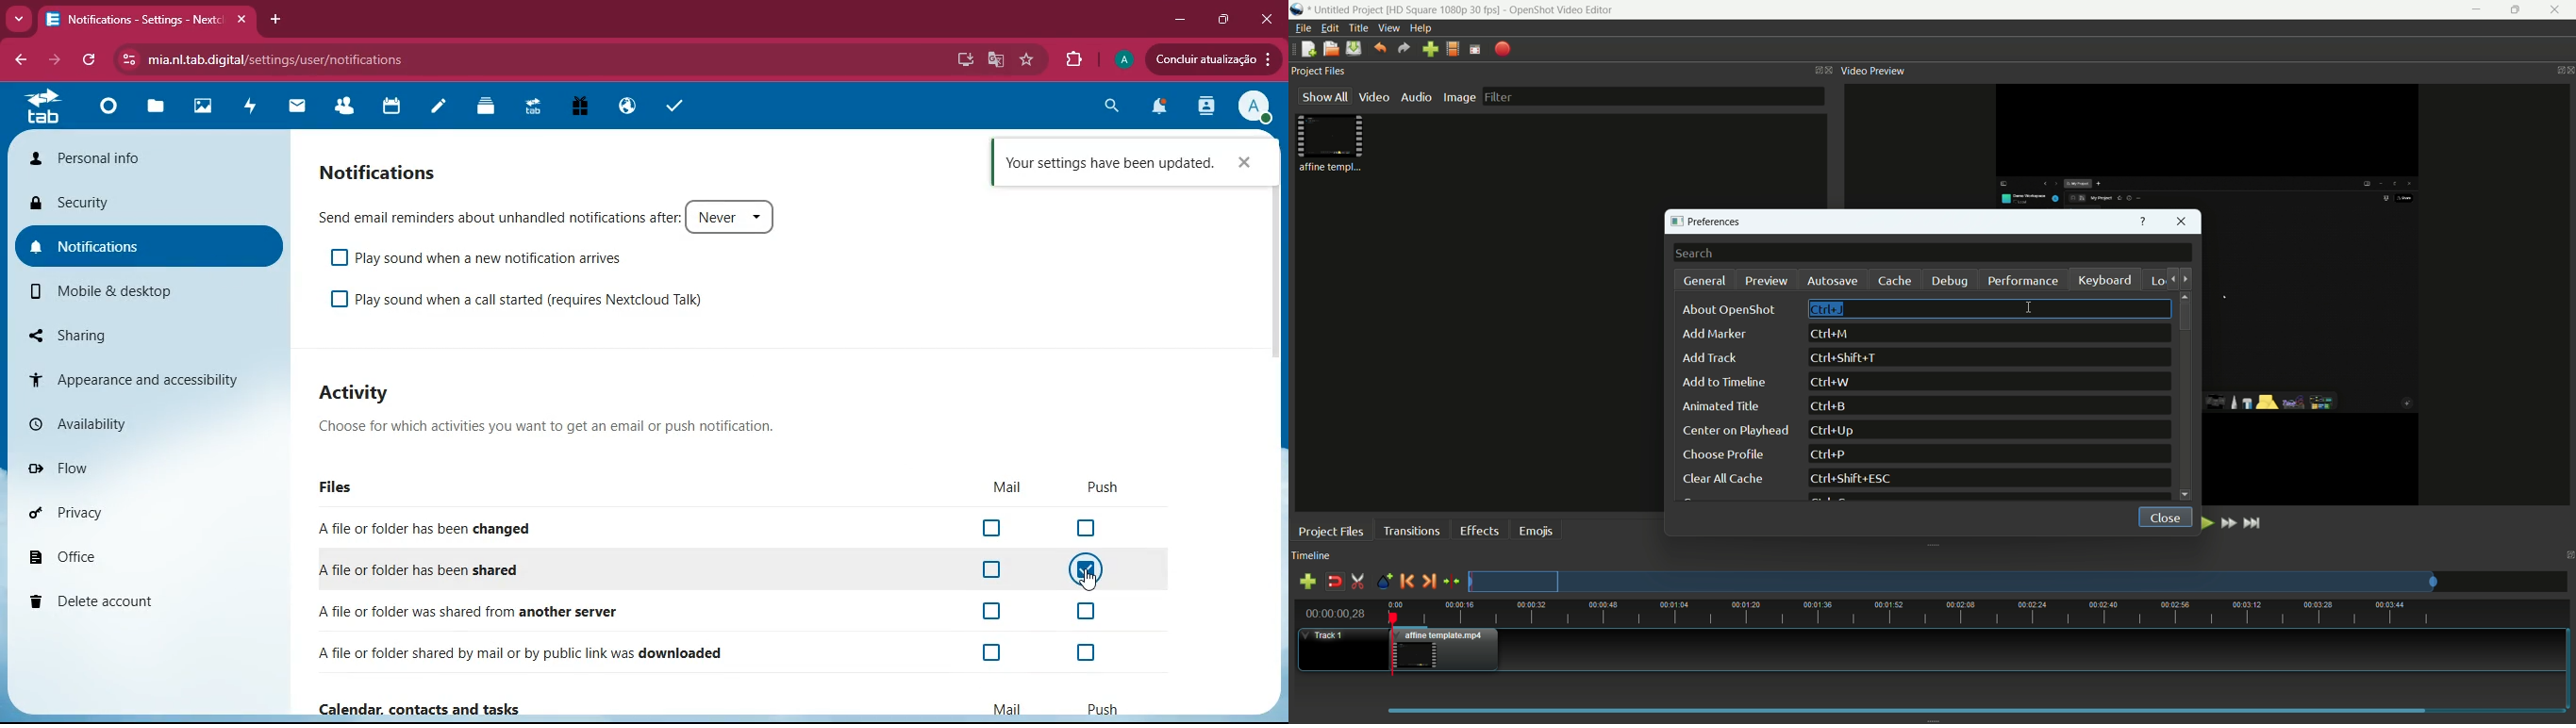  What do you see at coordinates (1208, 59) in the screenshot?
I see `update` at bounding box center [1208, 59].